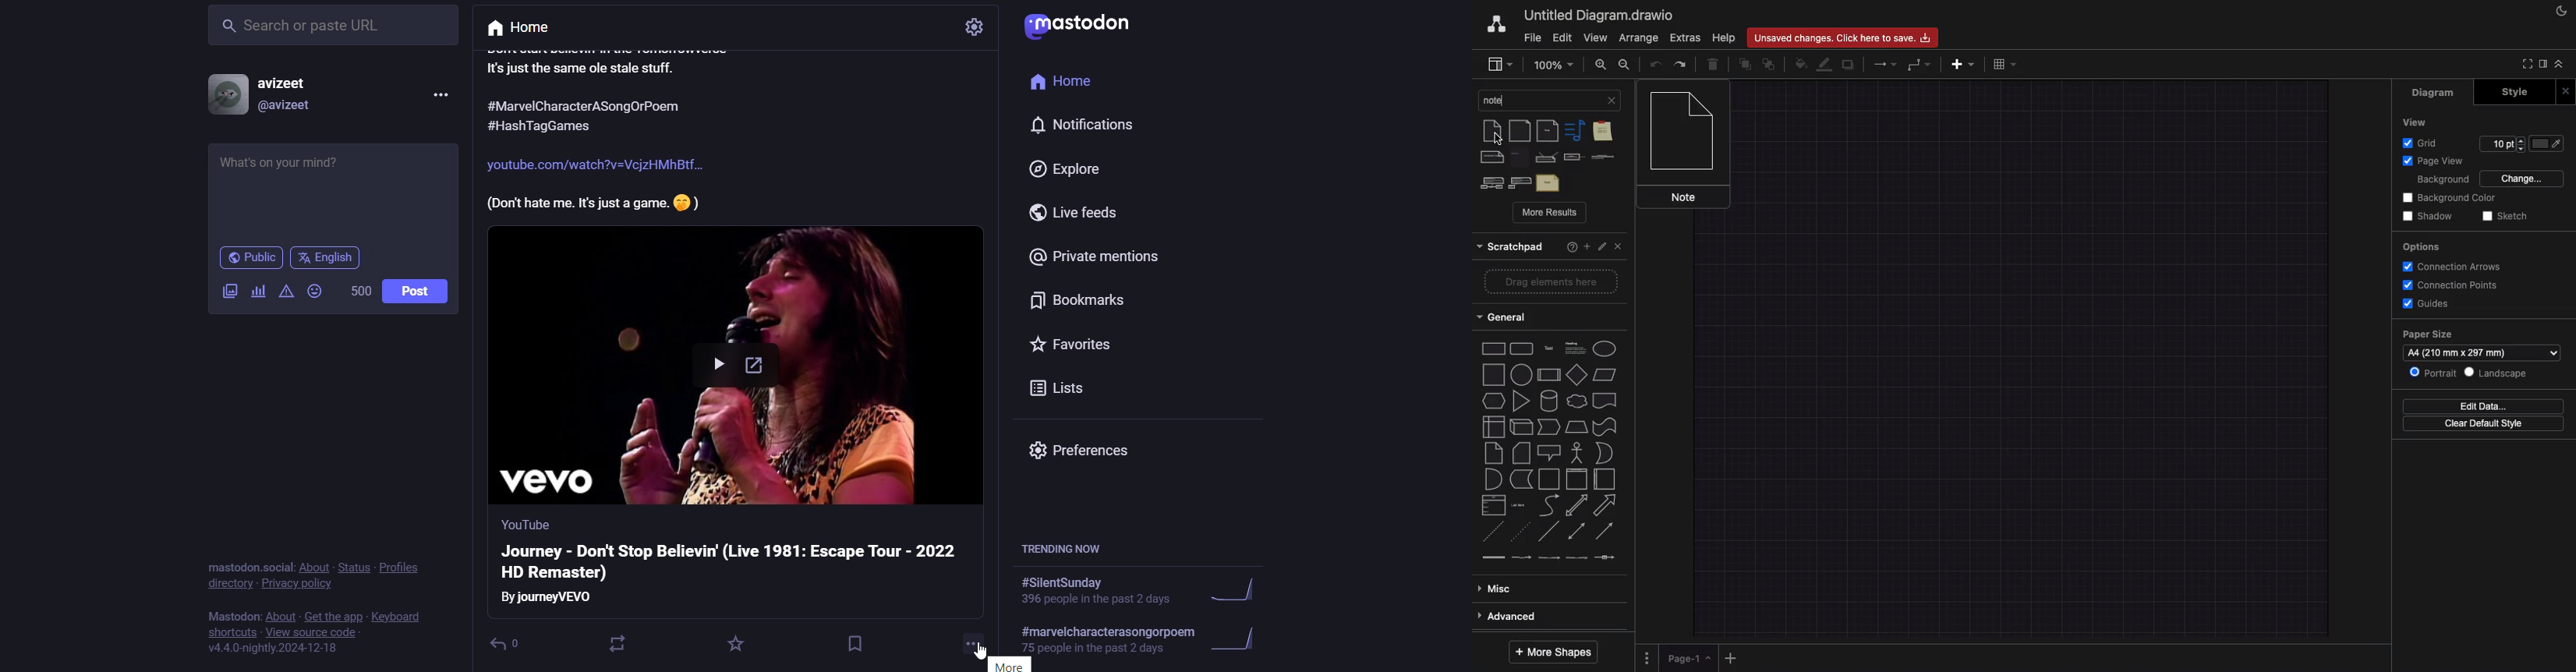  I want to click on line, so click(1549, 535).